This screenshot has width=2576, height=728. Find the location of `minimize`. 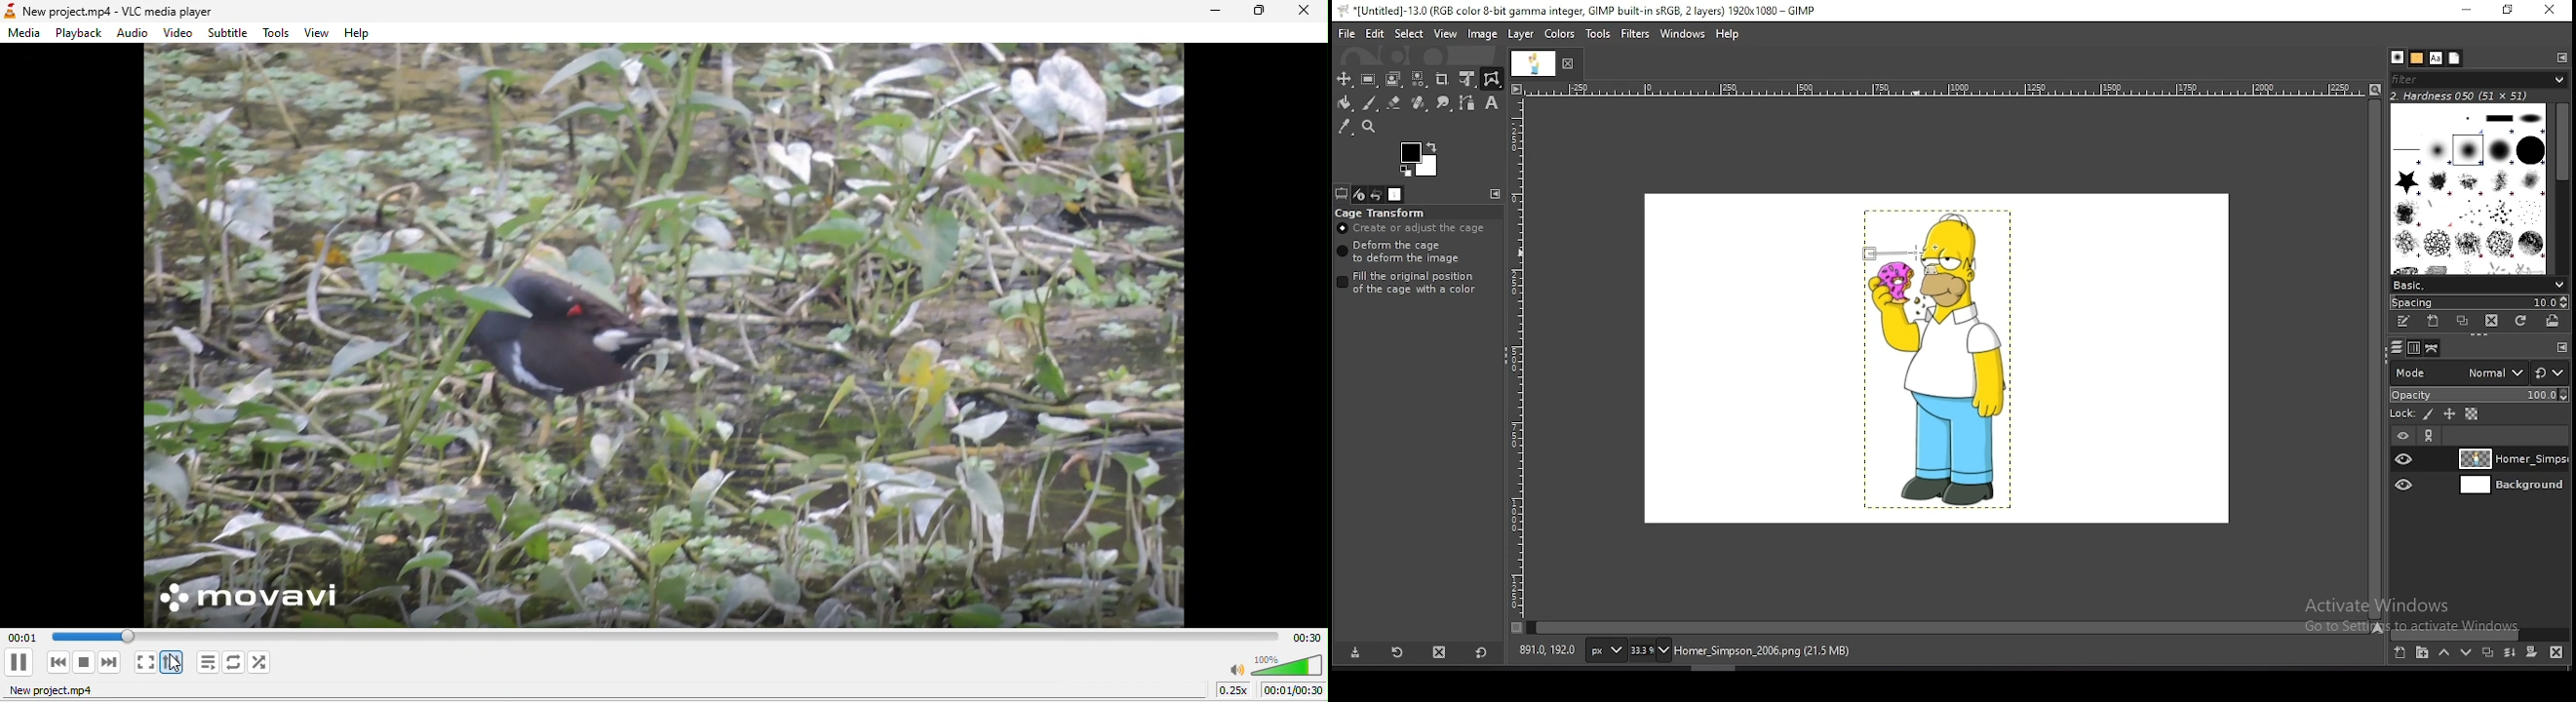

minimize is located at coordinates (1215, 12).